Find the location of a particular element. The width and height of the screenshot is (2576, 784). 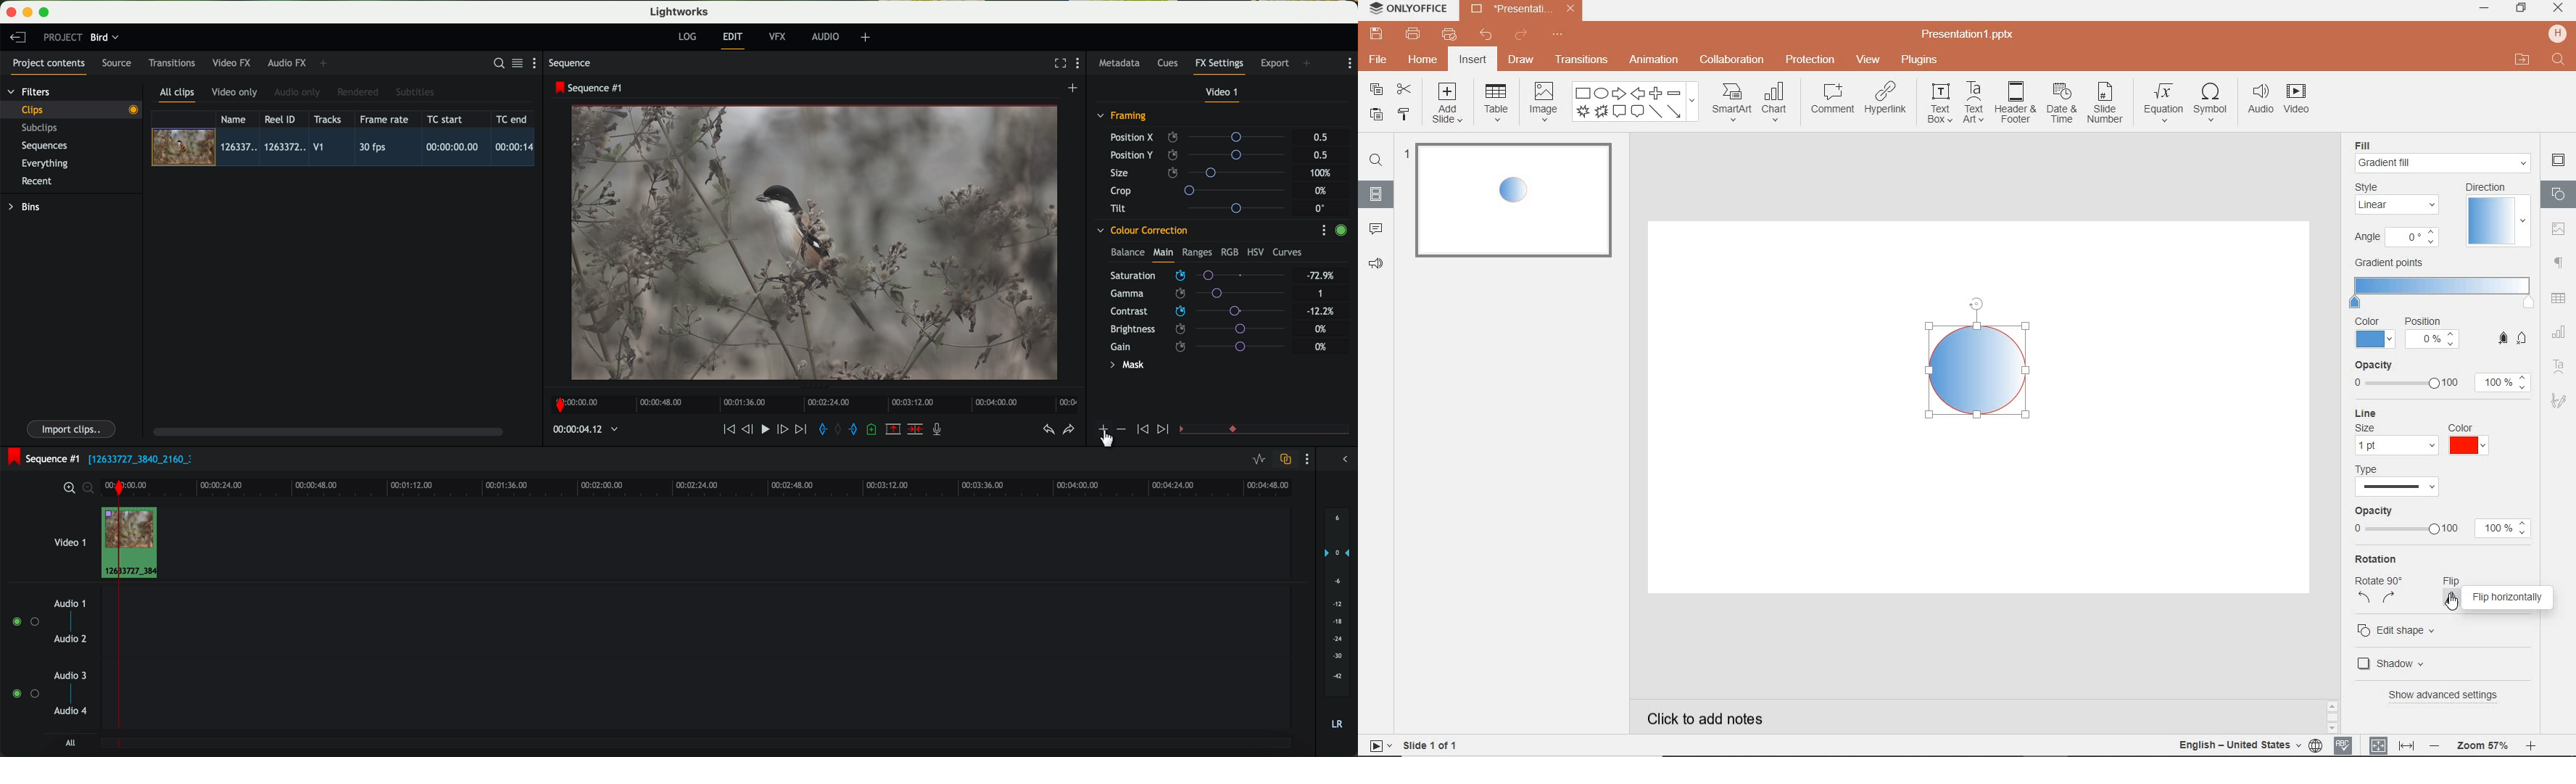

0% is located at coordinates (1322, 347).